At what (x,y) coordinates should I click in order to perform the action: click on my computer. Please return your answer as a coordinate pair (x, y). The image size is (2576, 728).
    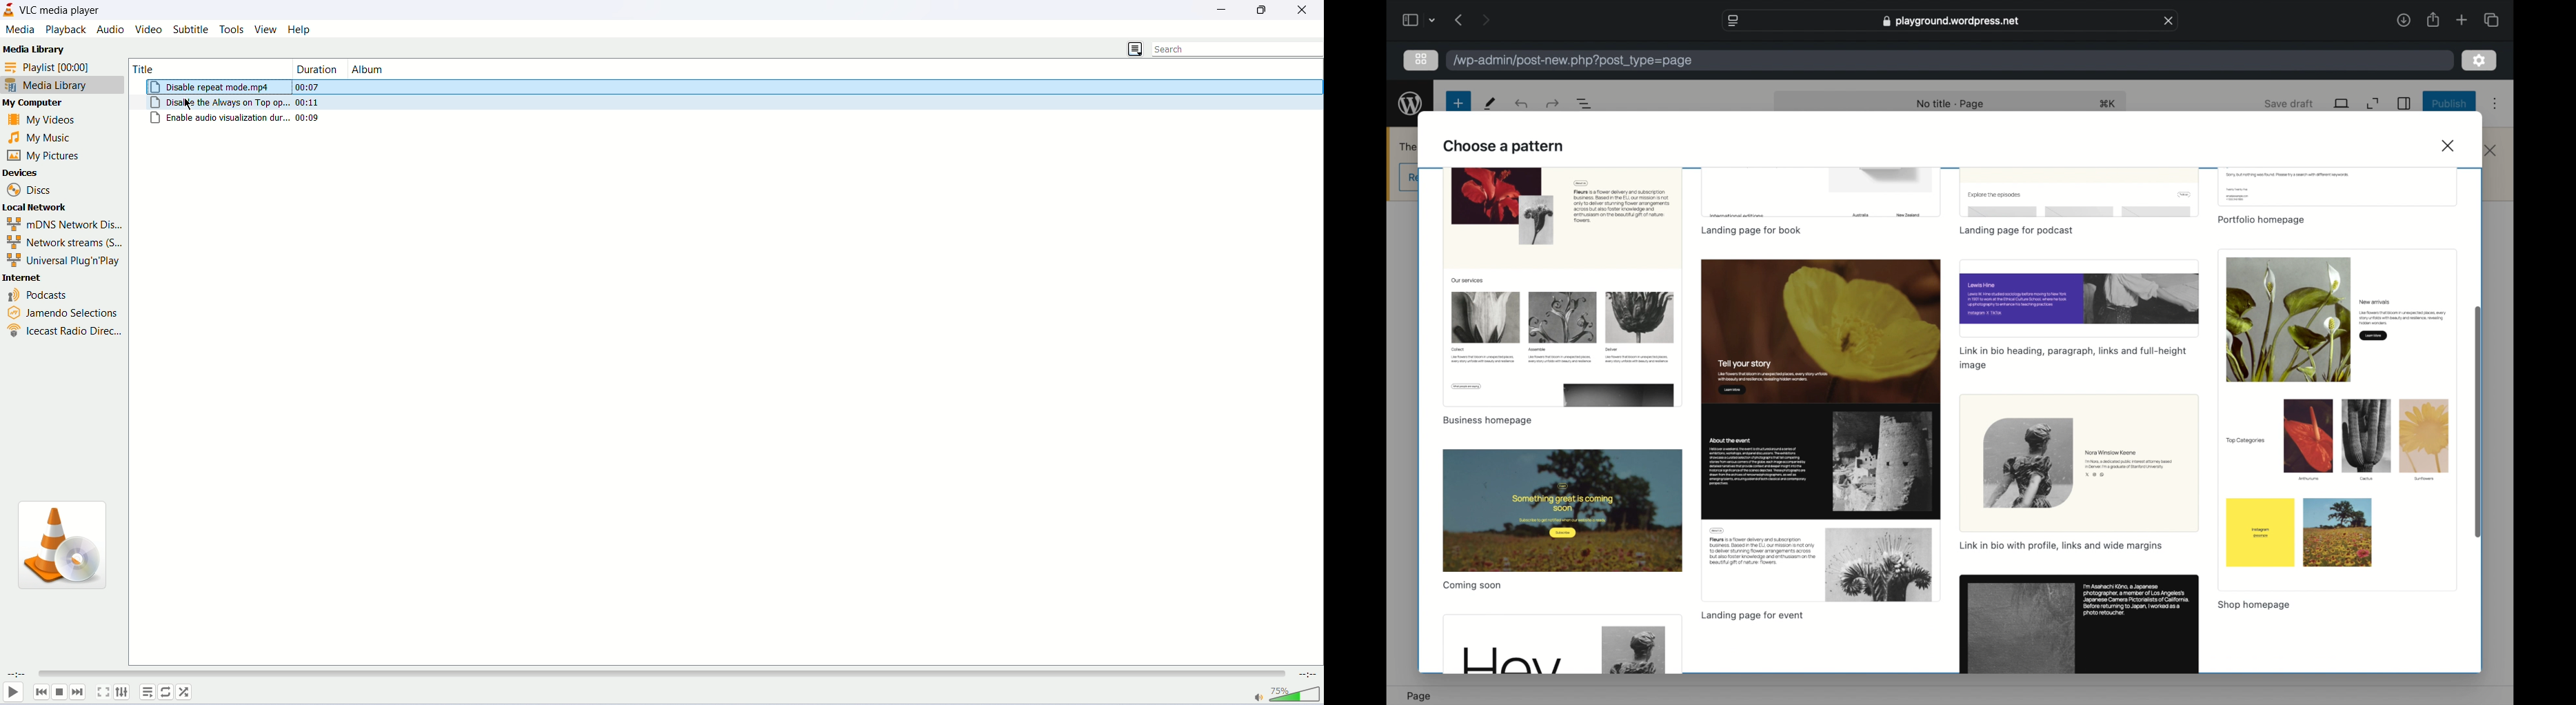
    Looking at the image, I should click on (45, 104).